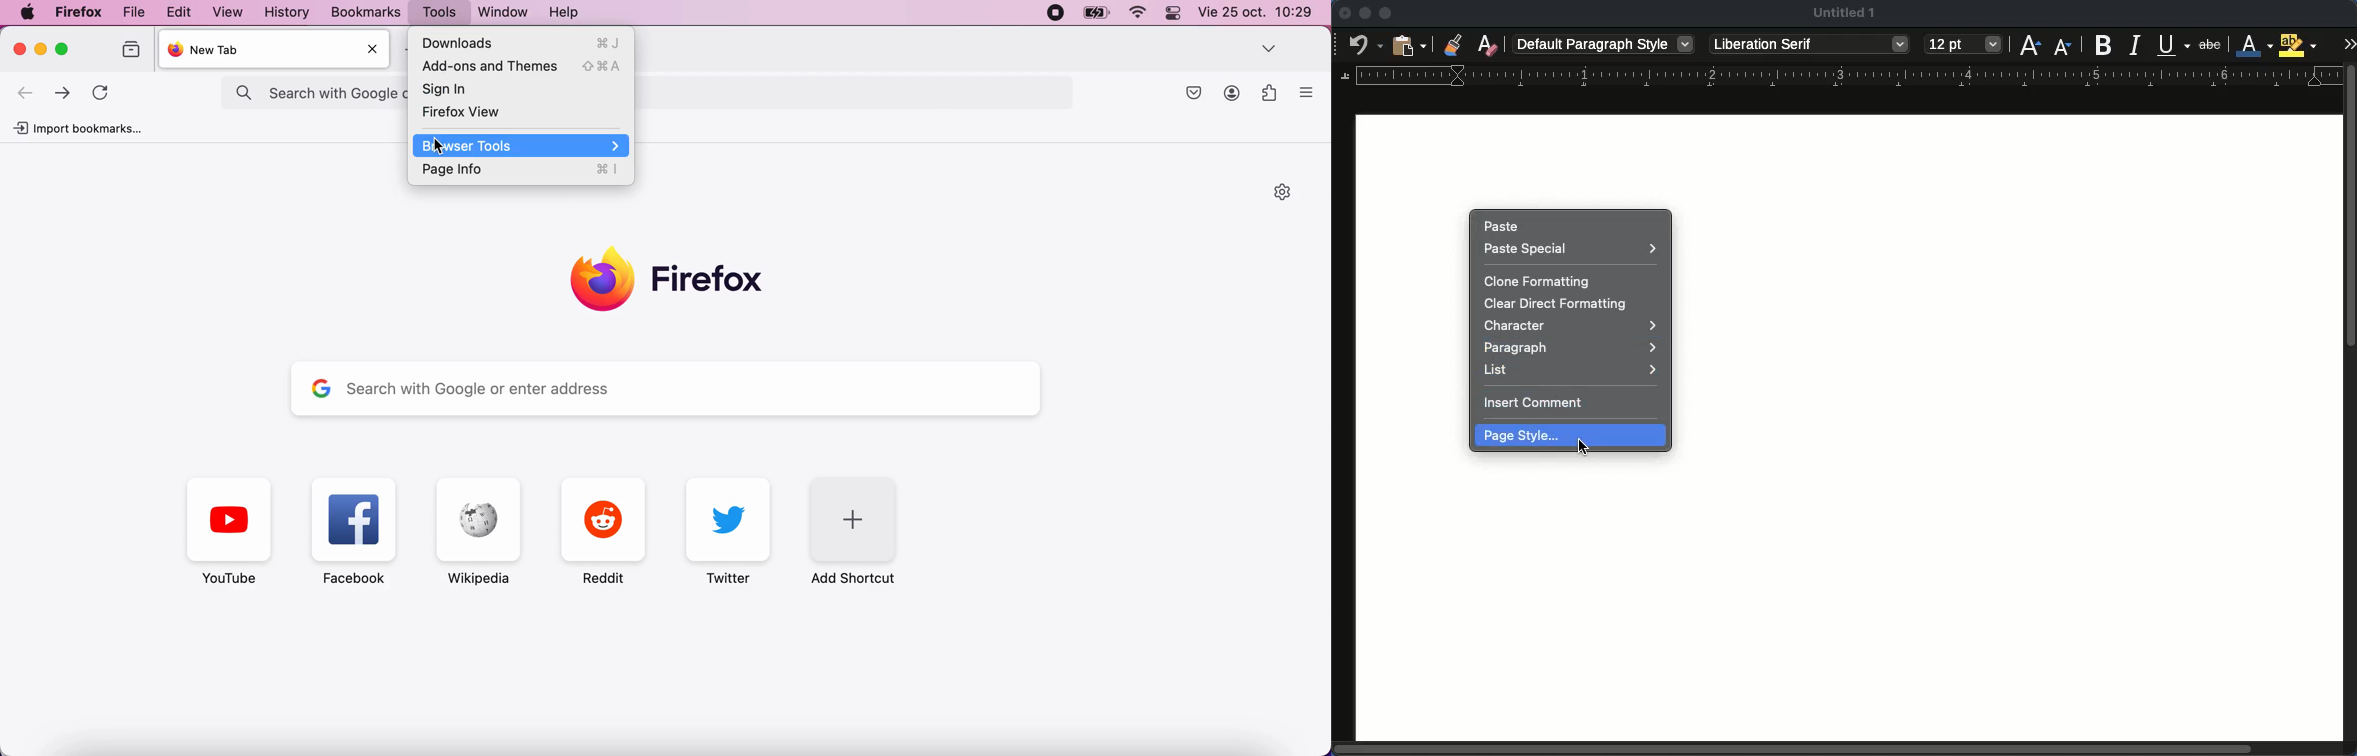  I want to click on scroll, so click(2352, 410).